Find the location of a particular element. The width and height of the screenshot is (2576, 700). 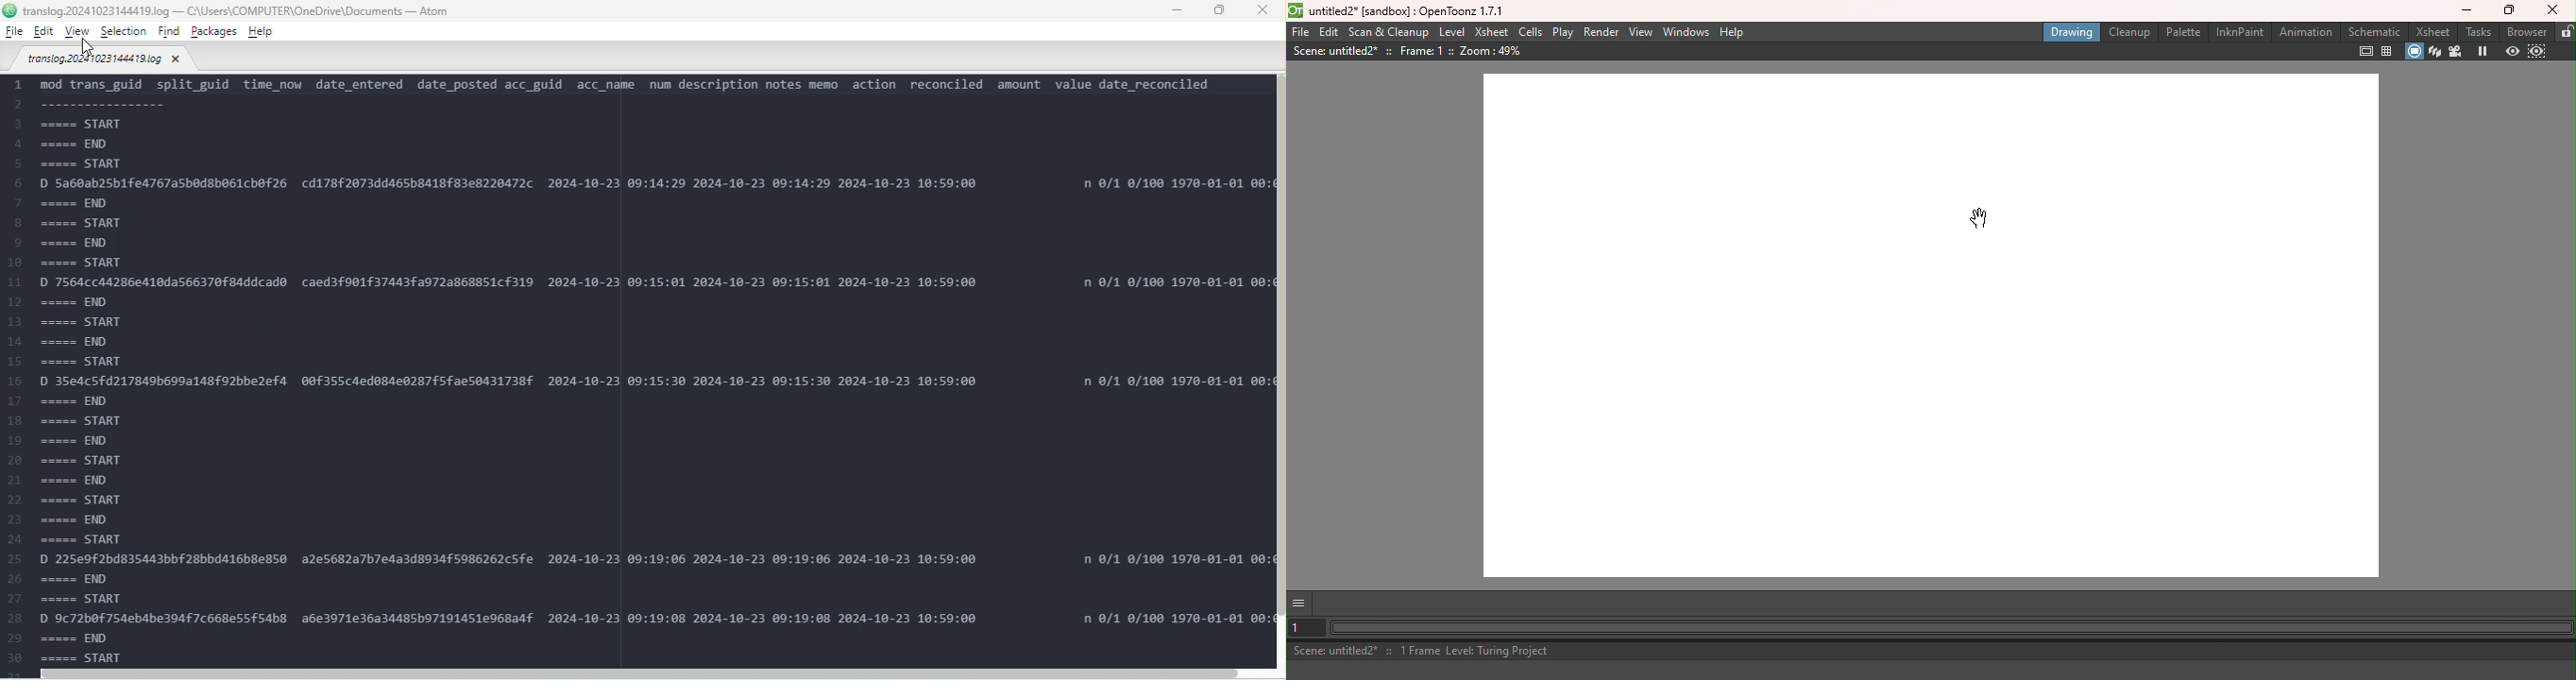

Edit is located at coordinates (43, 32).